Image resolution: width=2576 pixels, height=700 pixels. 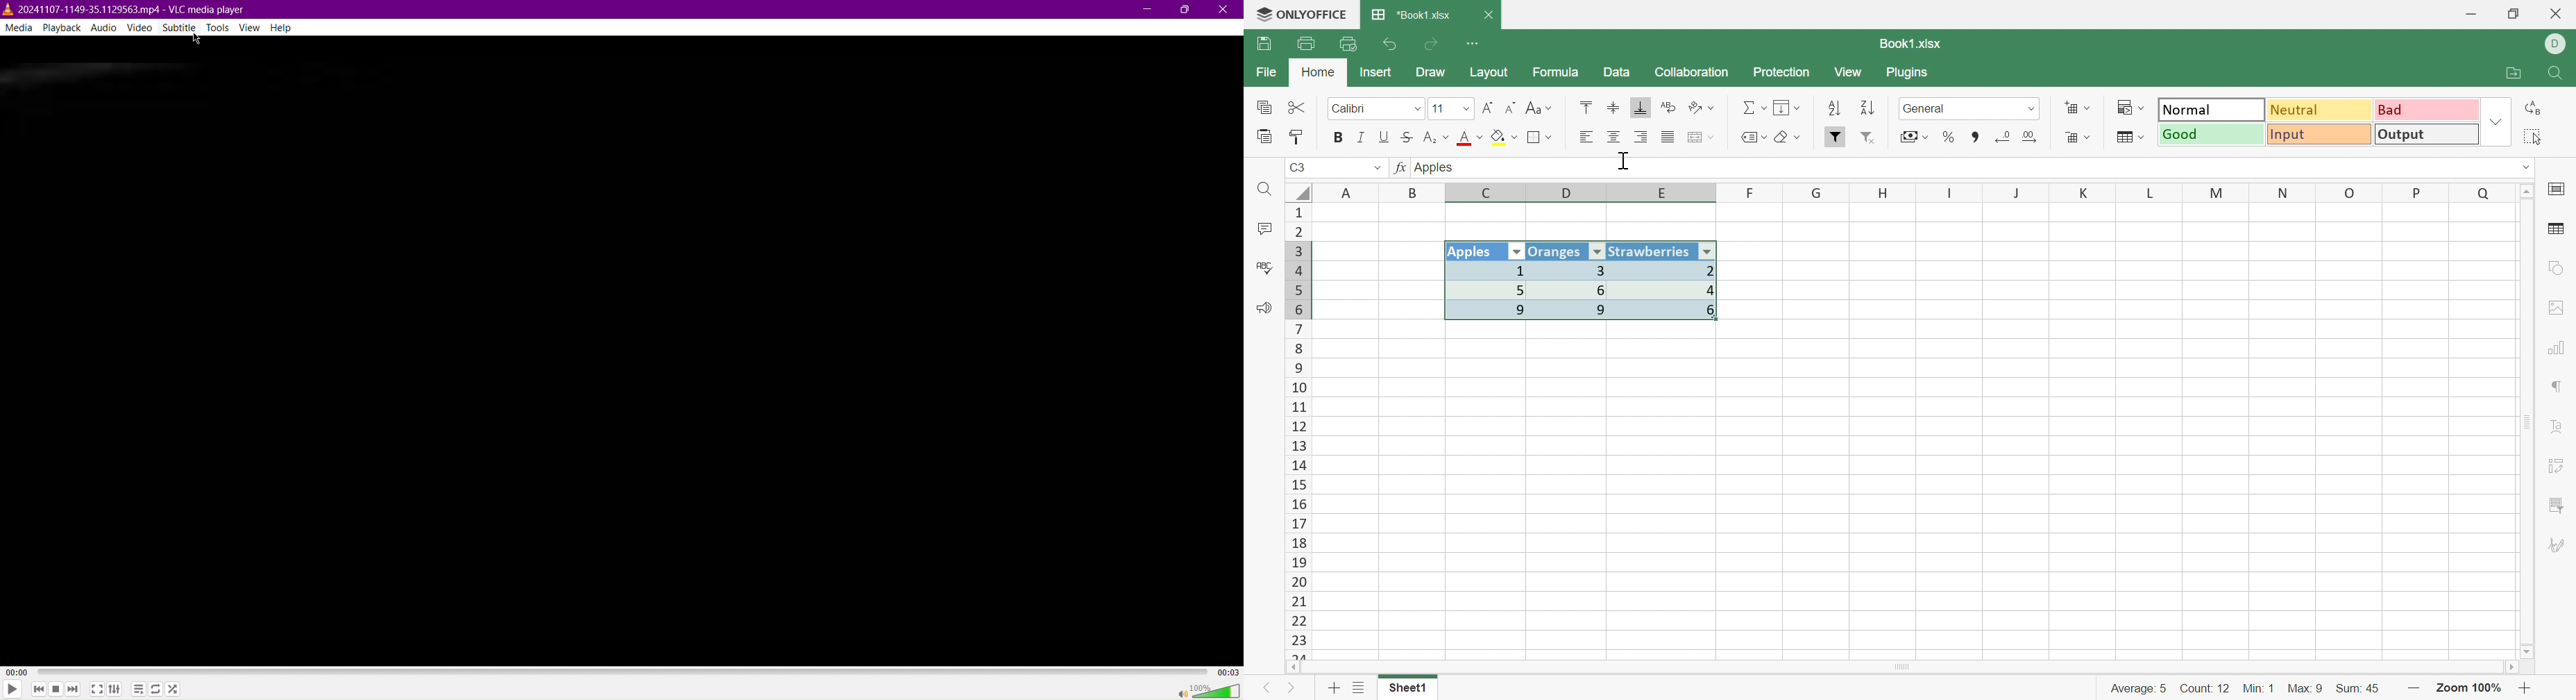 I want to click on Cut, so click(x=1297, y=107).